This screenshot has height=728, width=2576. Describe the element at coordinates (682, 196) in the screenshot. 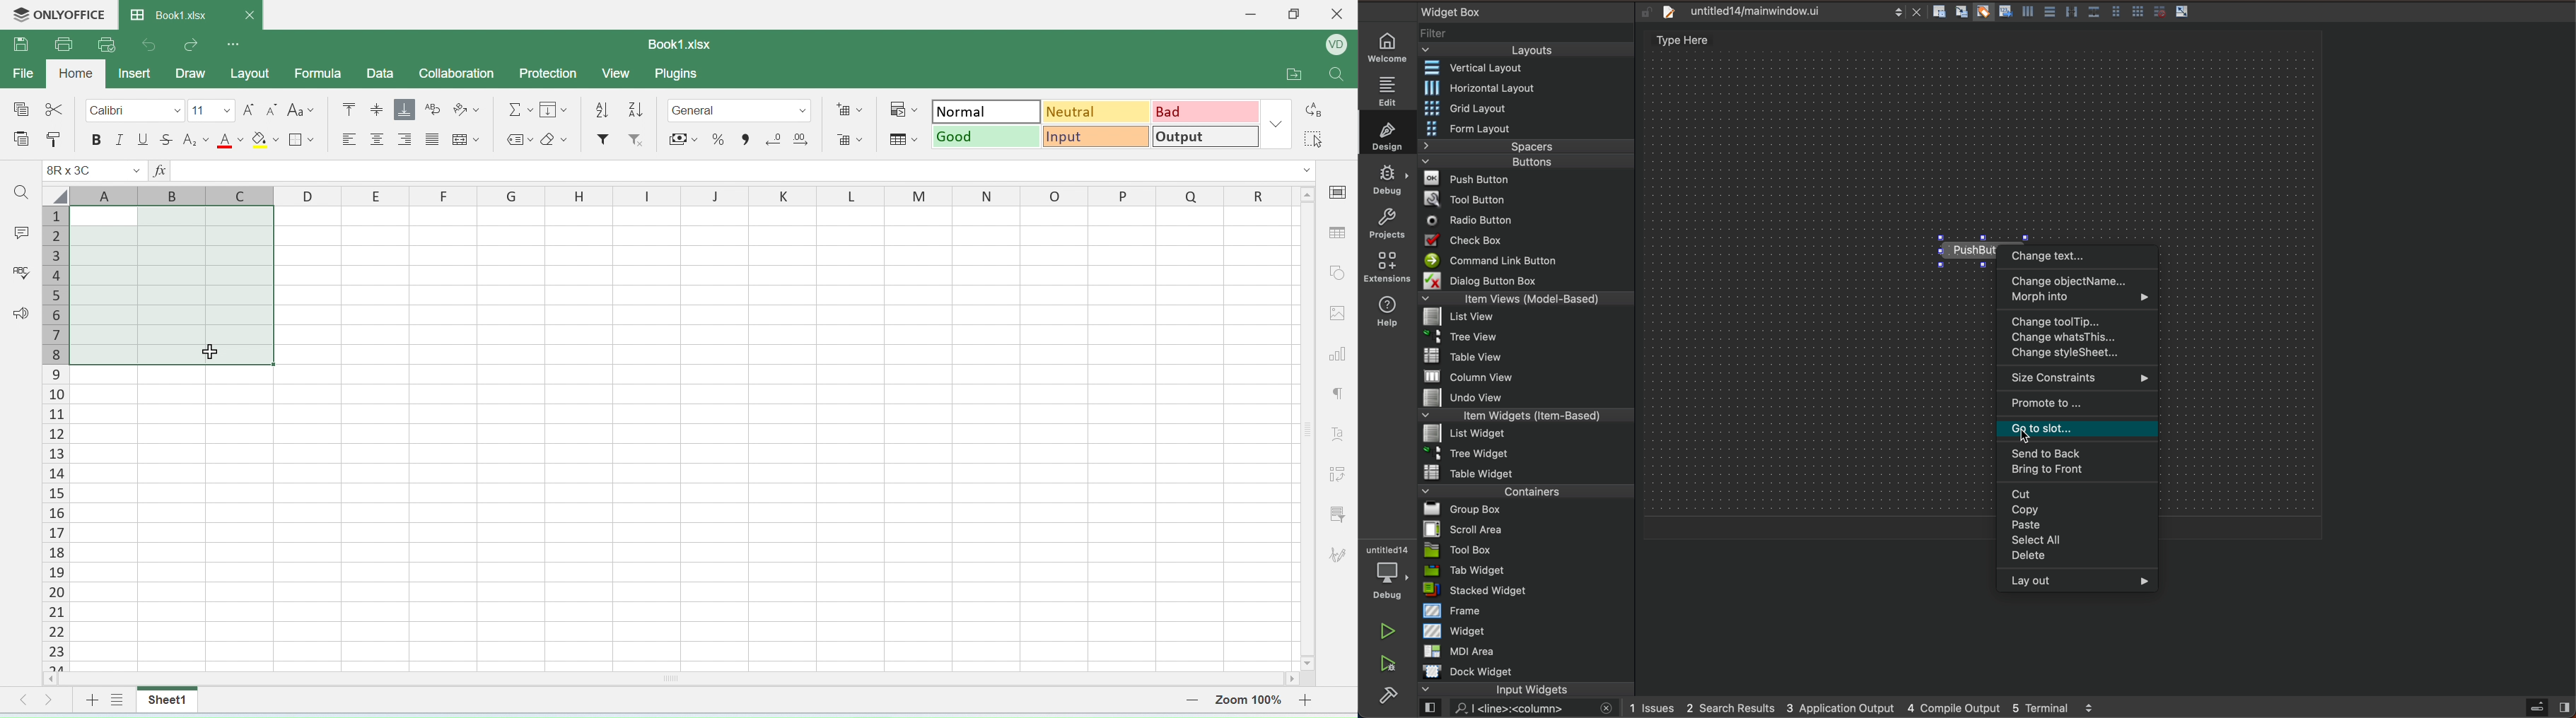

I see `row headers` at that location.